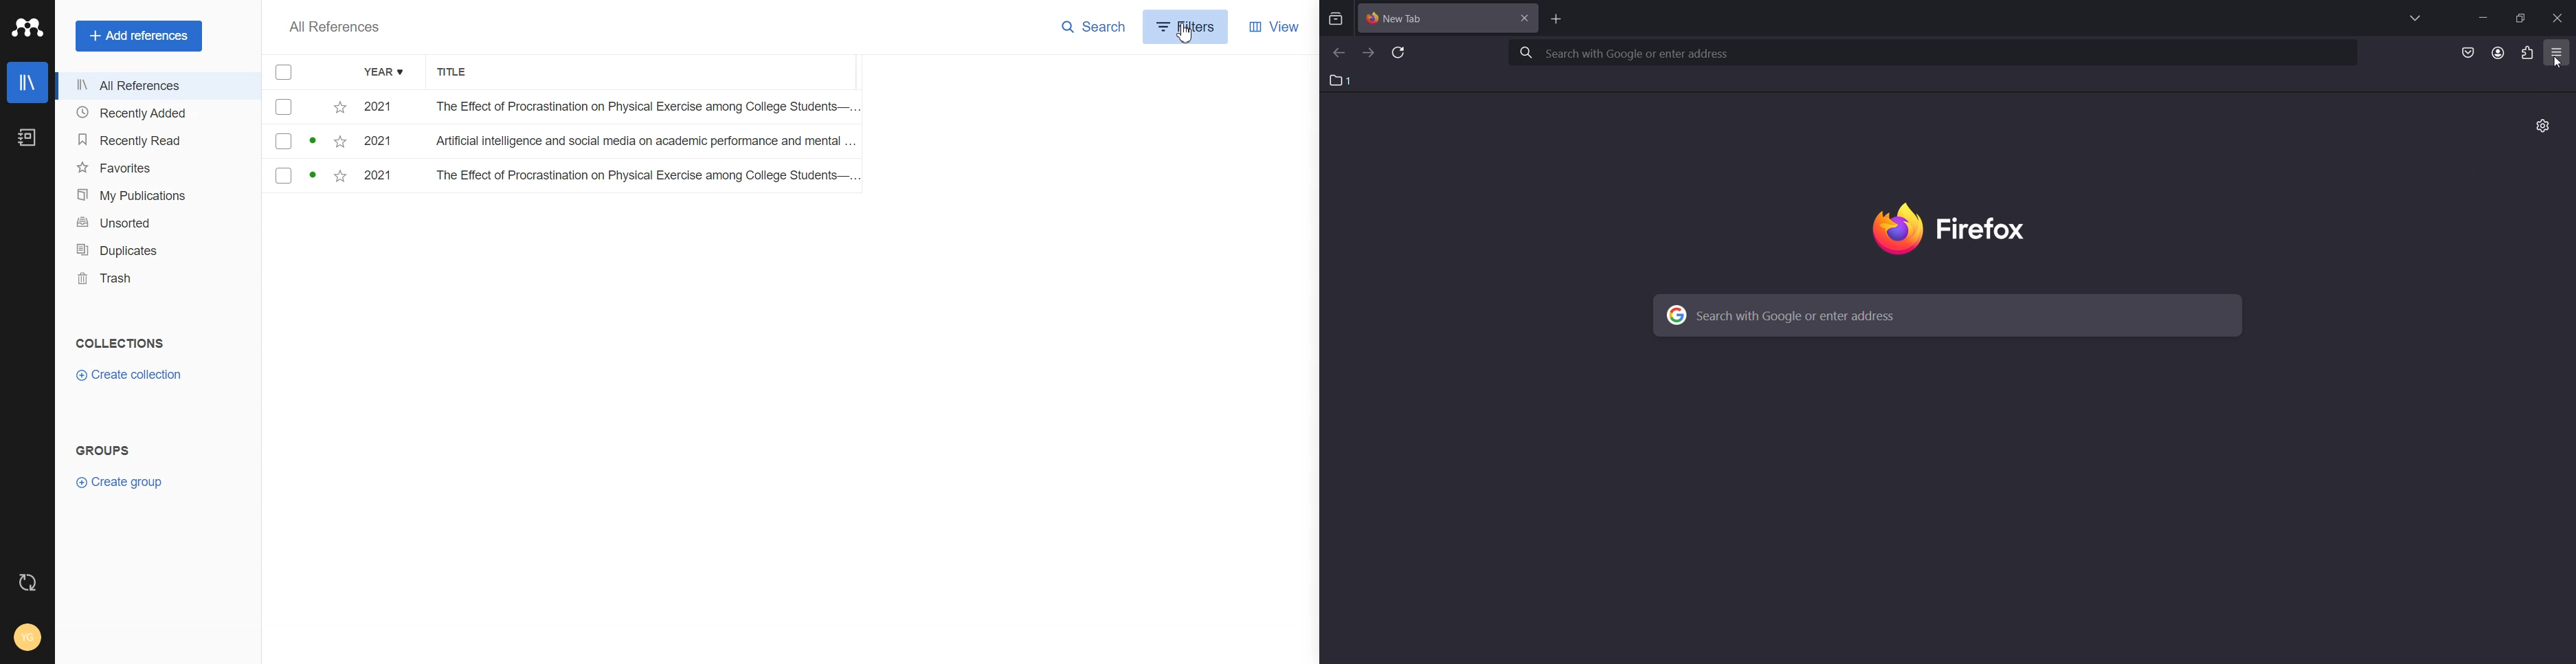 Image resolution: width=2576 pixels, height=672 pixels. What do you see at coordinates (1927, 52) in the screenshot?
I see `search with google or enter address` at bounding box center [1927, 52].